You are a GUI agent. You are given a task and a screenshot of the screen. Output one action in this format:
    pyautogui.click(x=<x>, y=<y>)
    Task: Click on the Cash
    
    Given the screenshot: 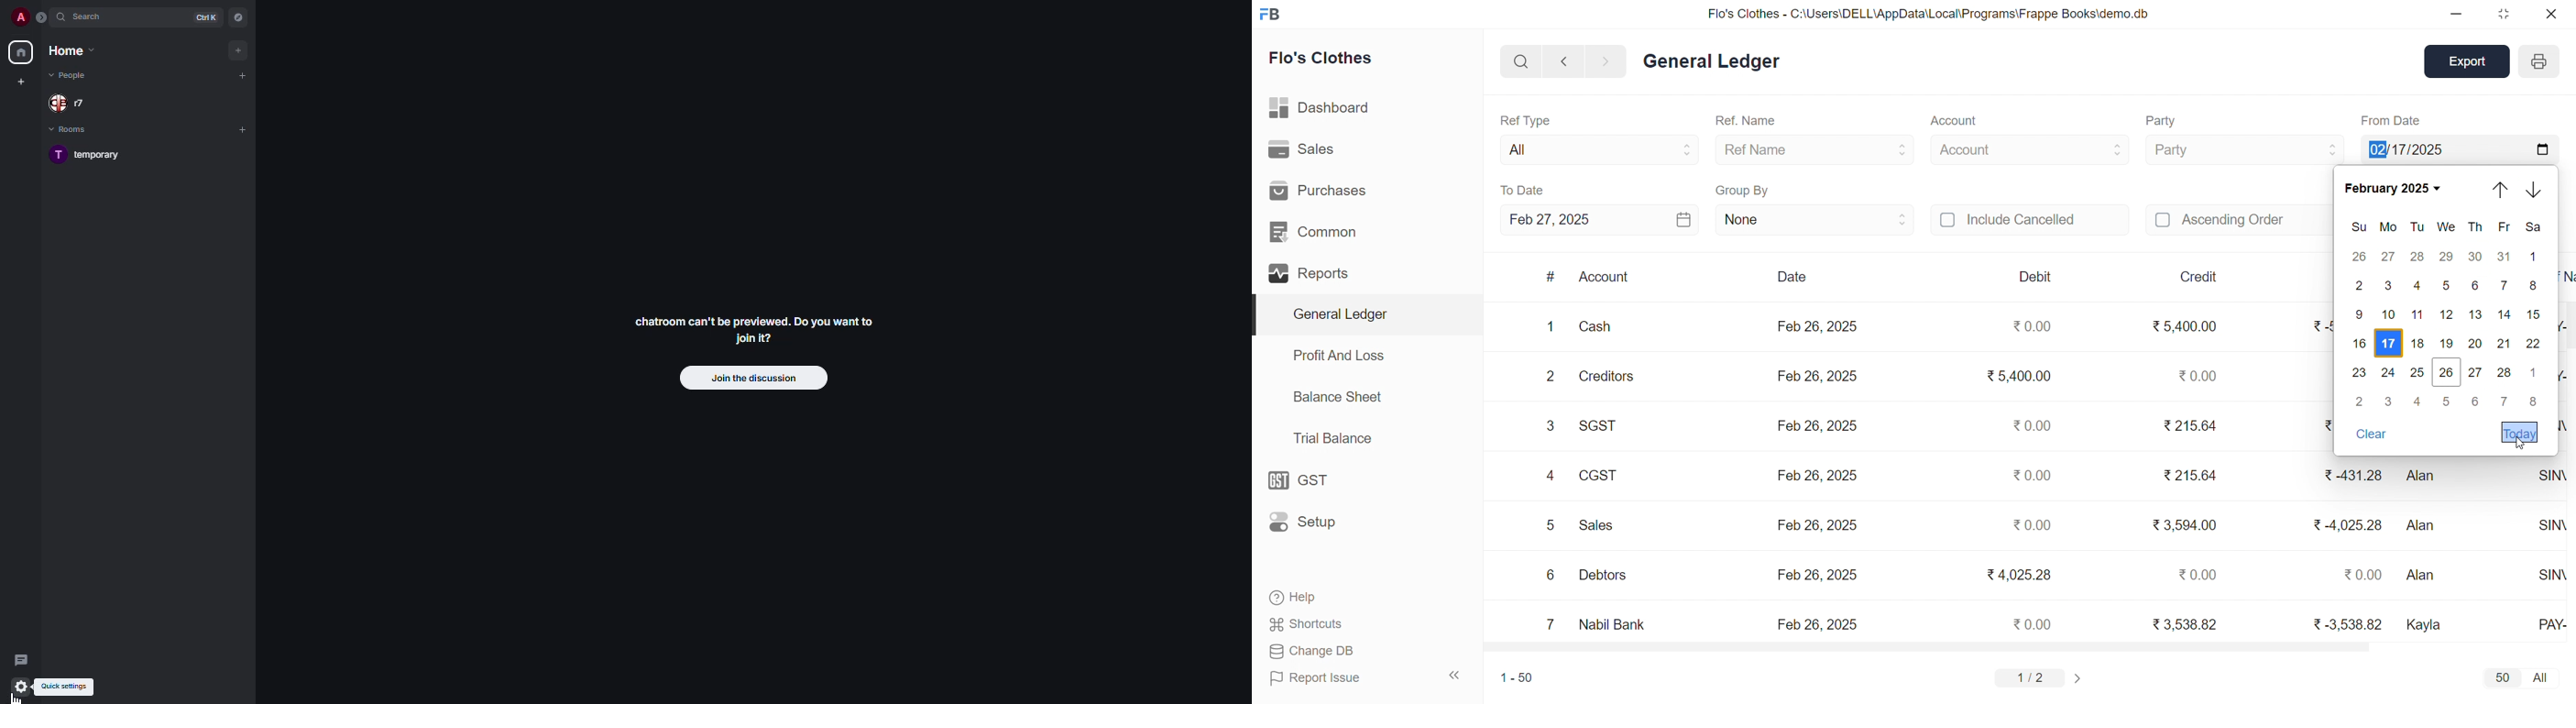 What is the action you would take?
    pyautogui.click(x=1604, y=324)
    